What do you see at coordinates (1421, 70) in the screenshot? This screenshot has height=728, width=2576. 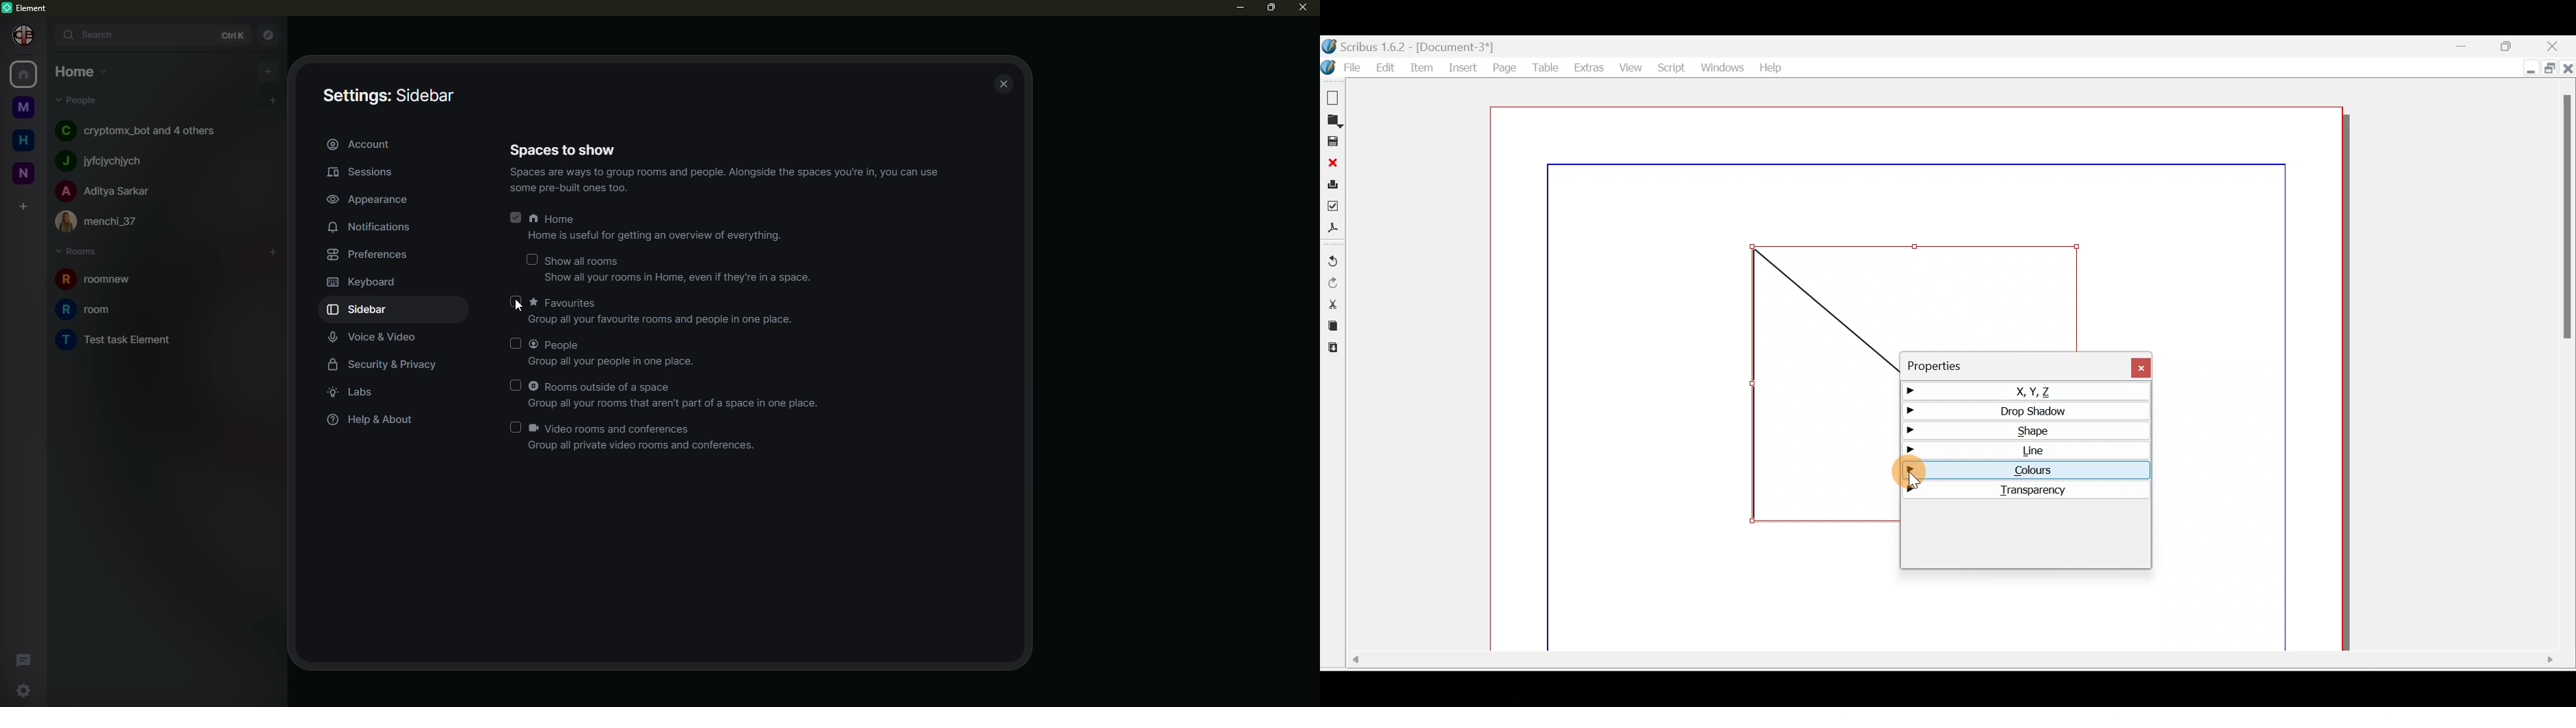 I see `Item` at bounding box center [1421, 70].